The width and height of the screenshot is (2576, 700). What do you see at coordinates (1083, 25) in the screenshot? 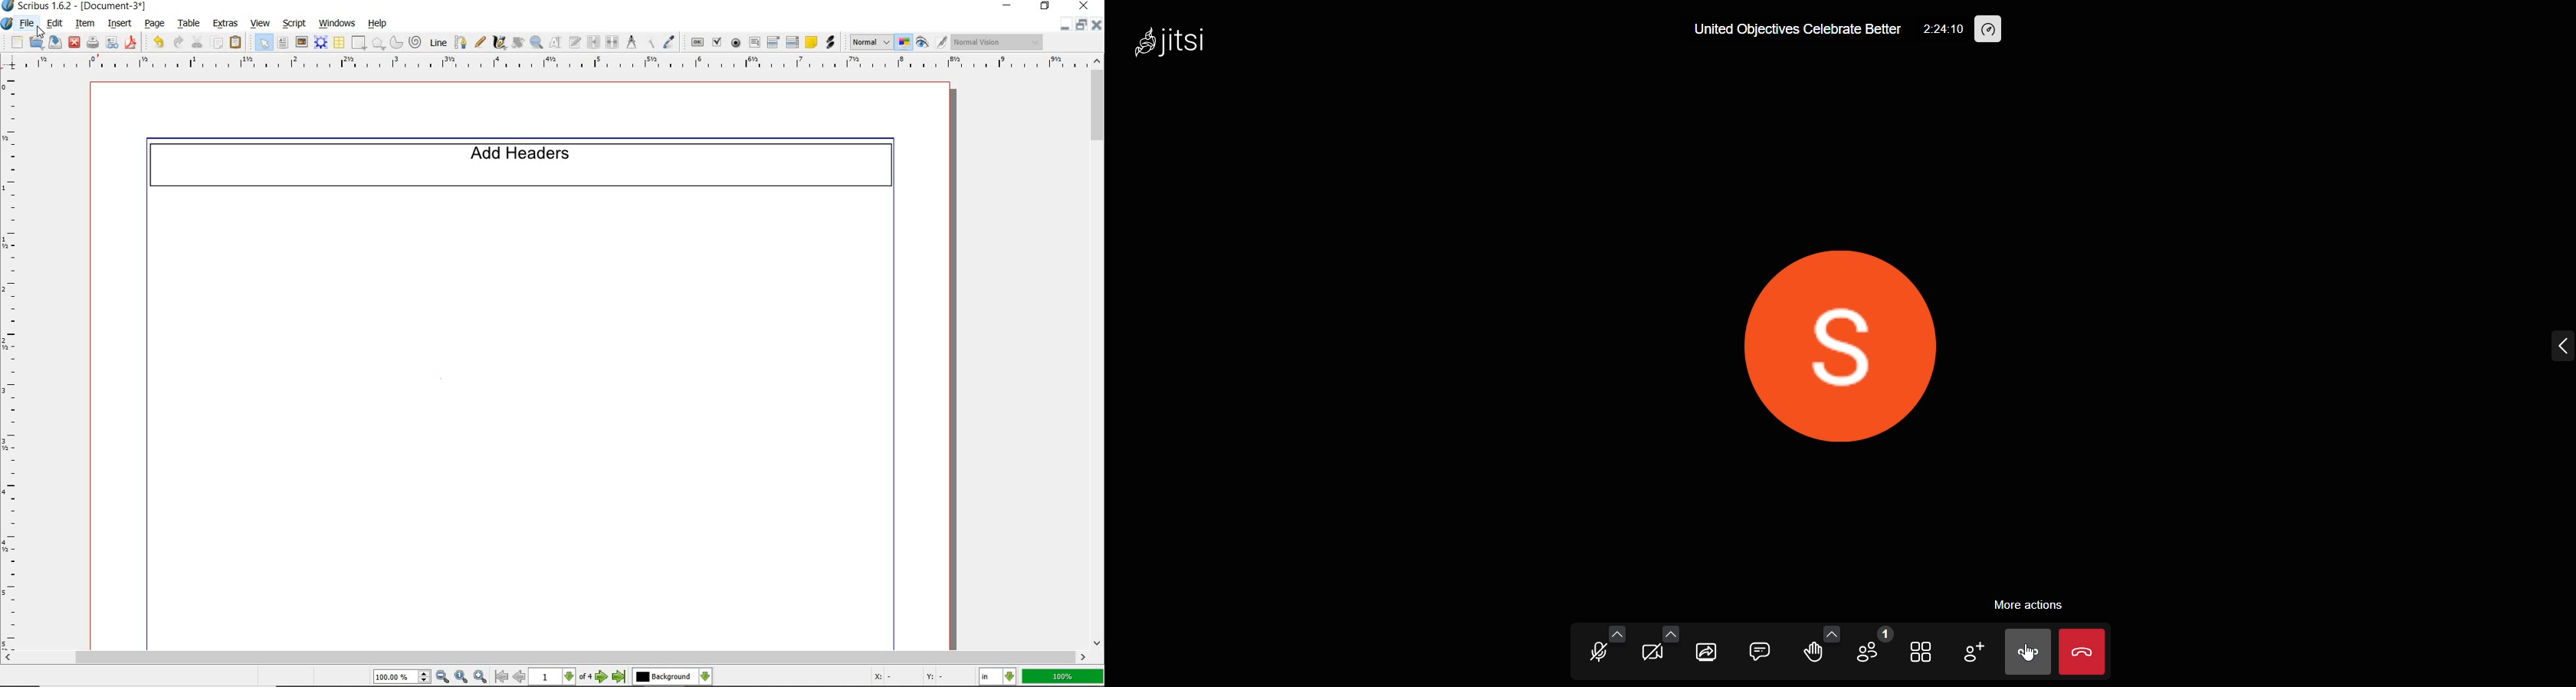
I see `restore` at bounding box center [1083, 25].